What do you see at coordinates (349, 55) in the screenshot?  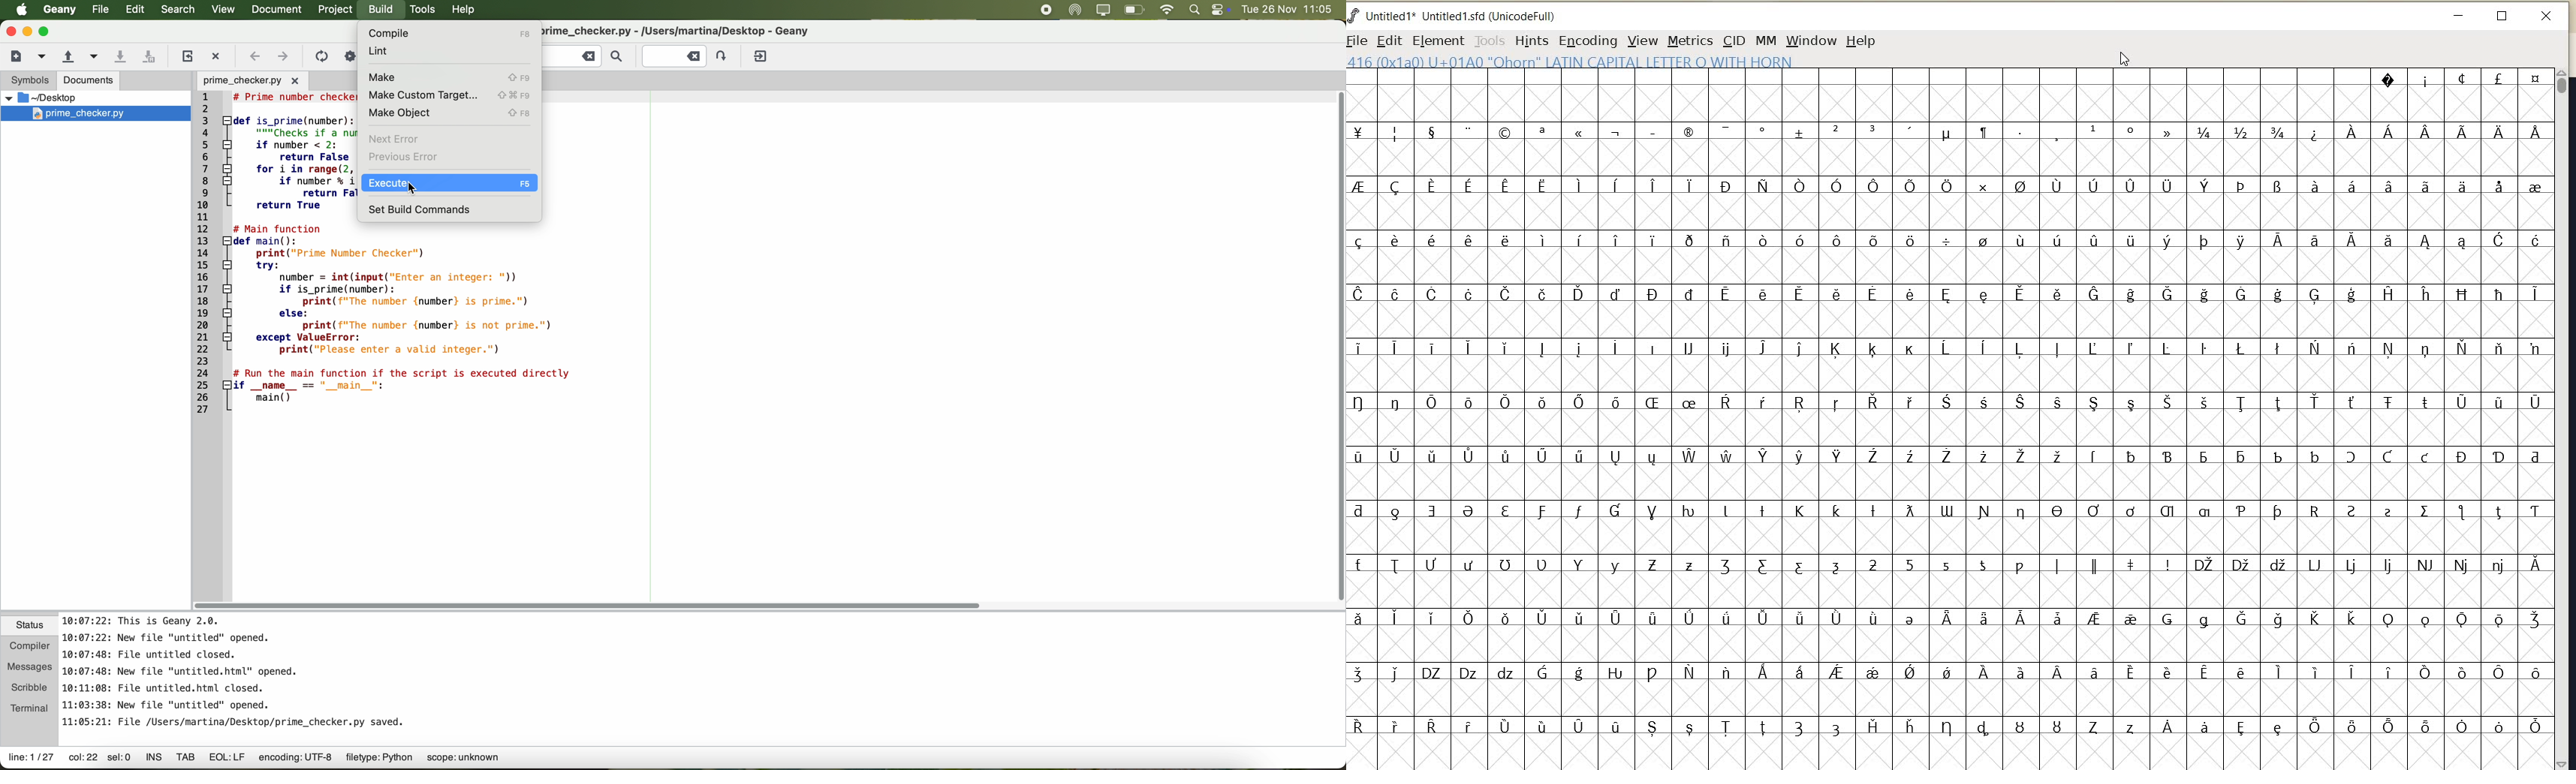 I see `icon` at bounding box center [349, 55].